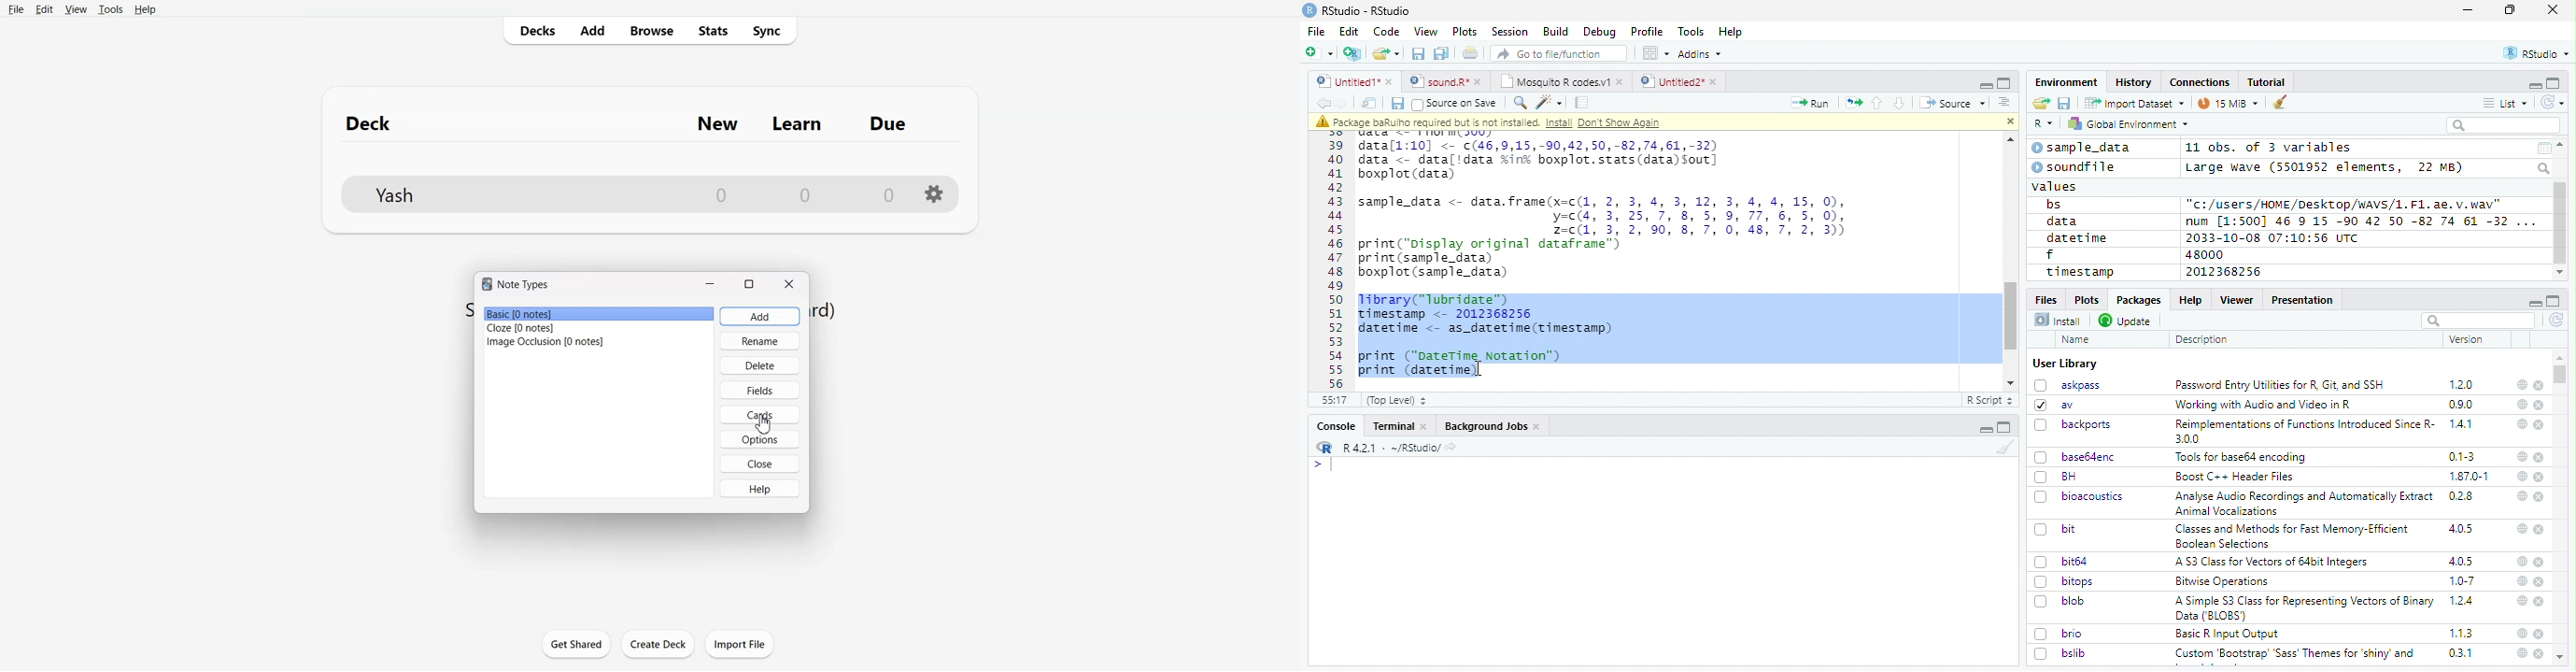  What do you see at coordinates (2520, 600) in the screenshot?
I see `help` at bounding box center [2520, 600].